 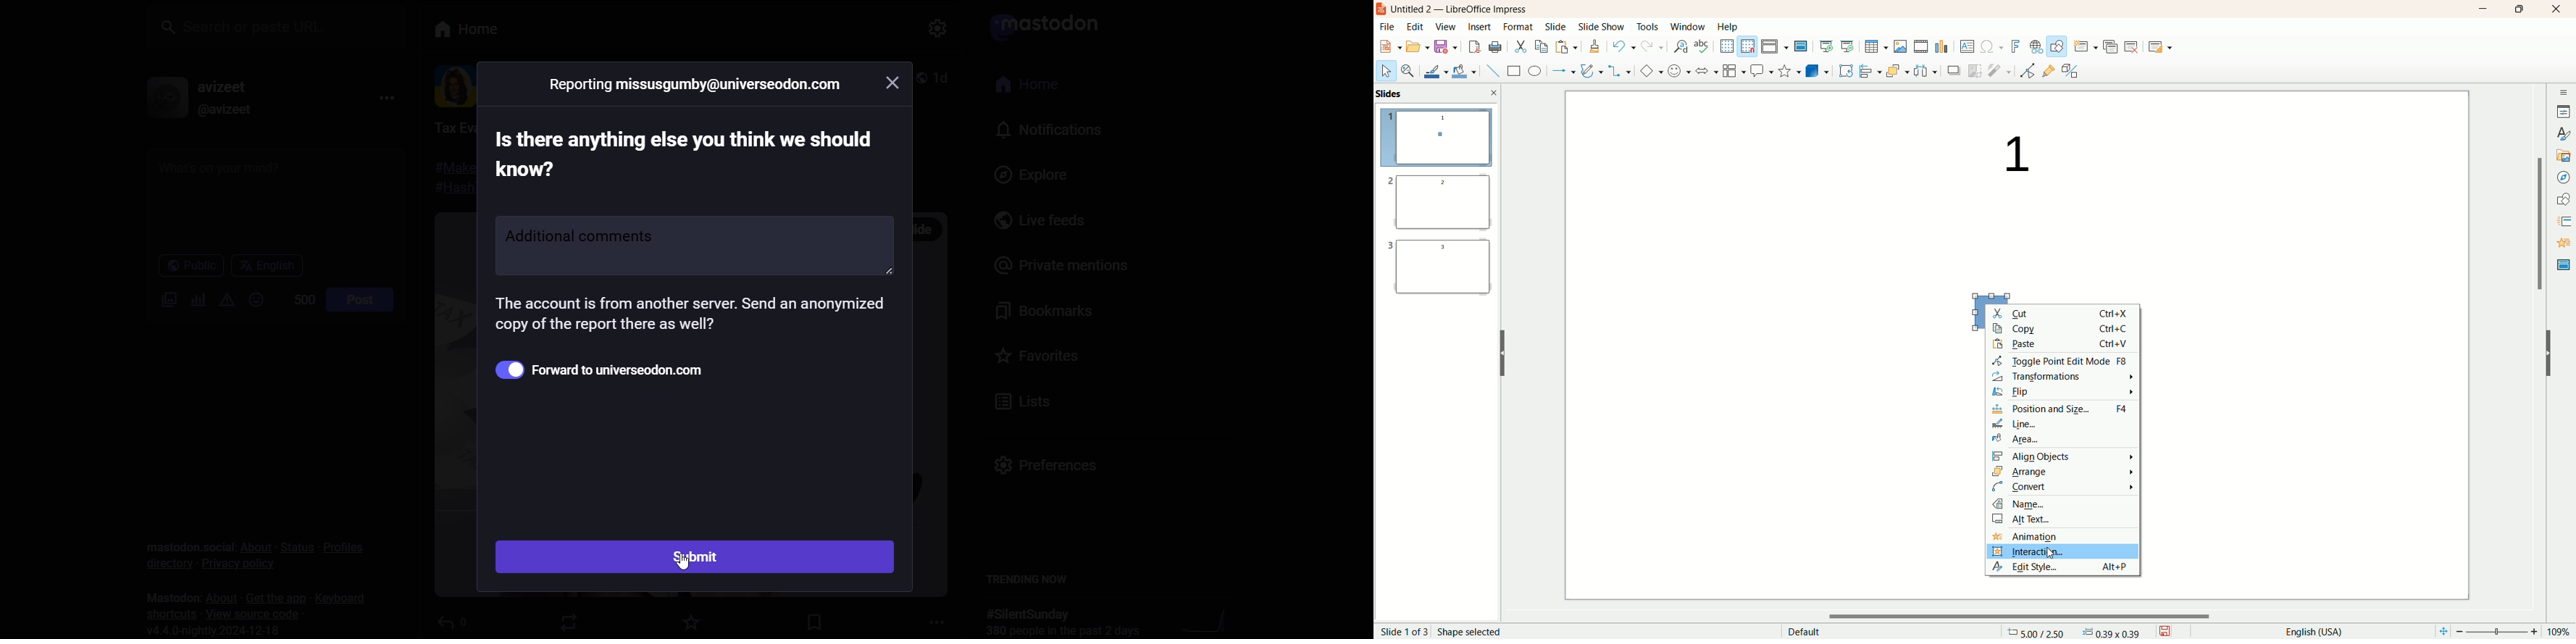 I want to click on format, so click(x=1519, y=26).